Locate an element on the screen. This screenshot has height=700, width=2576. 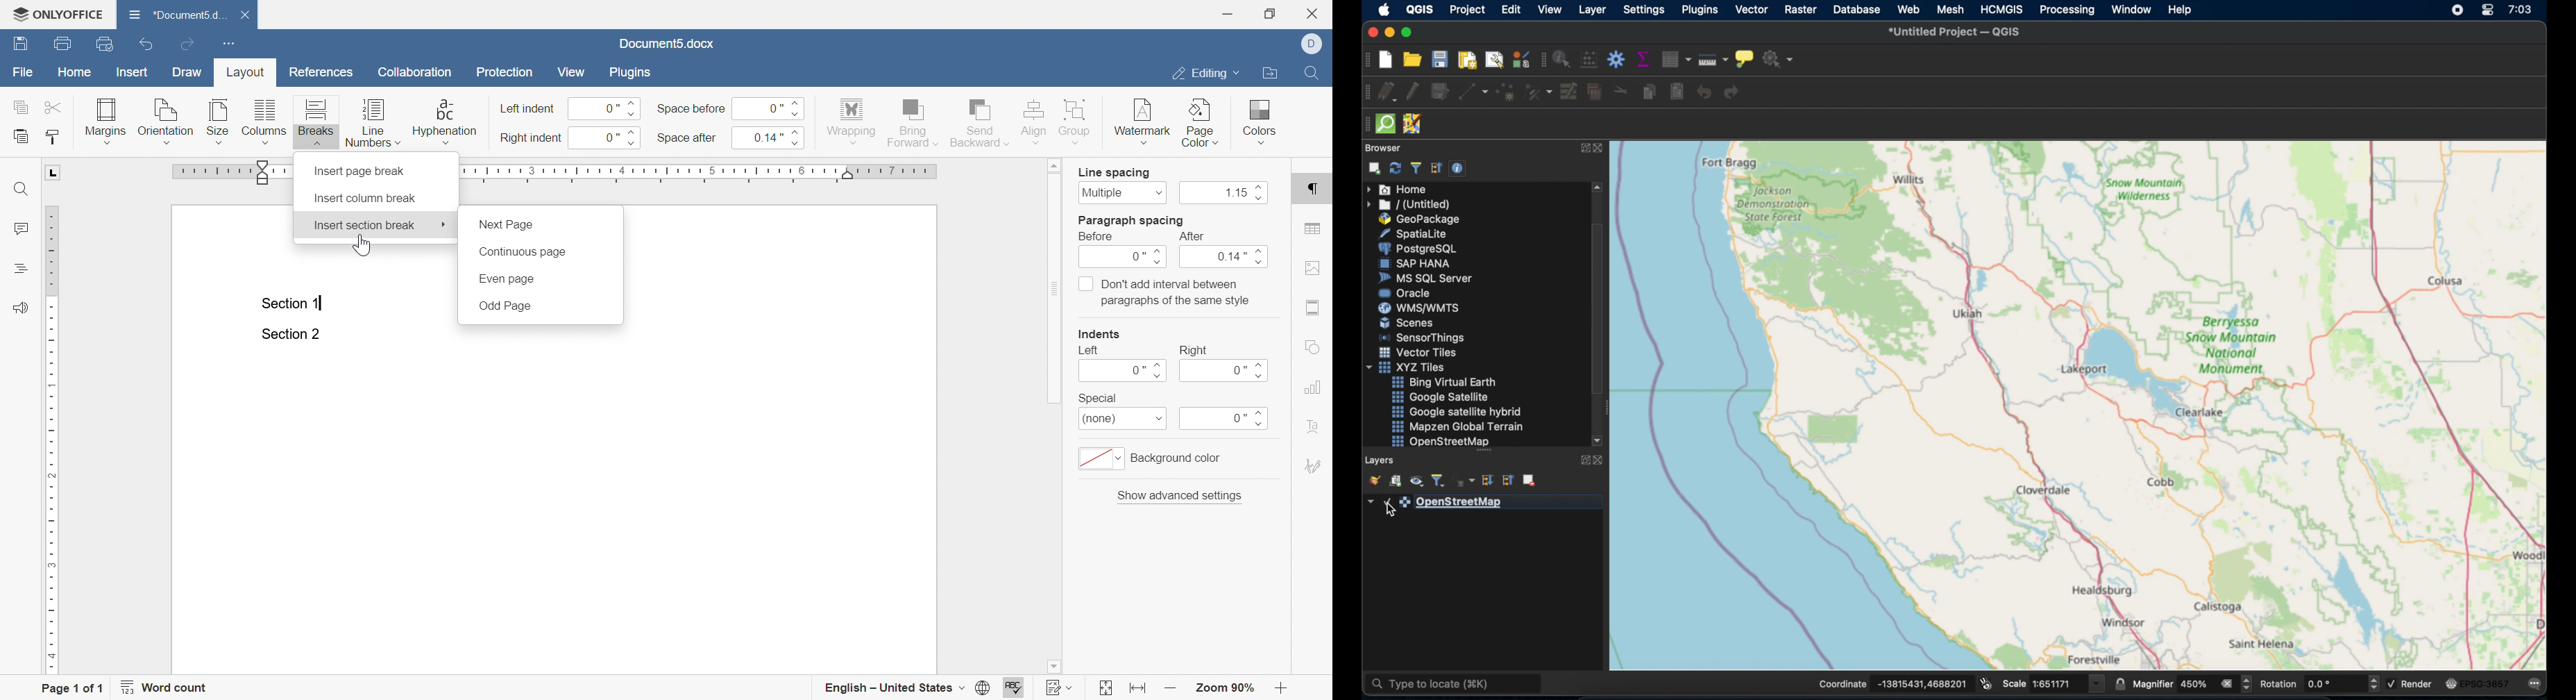
scroll bar is located at coordinates (1056, 281).